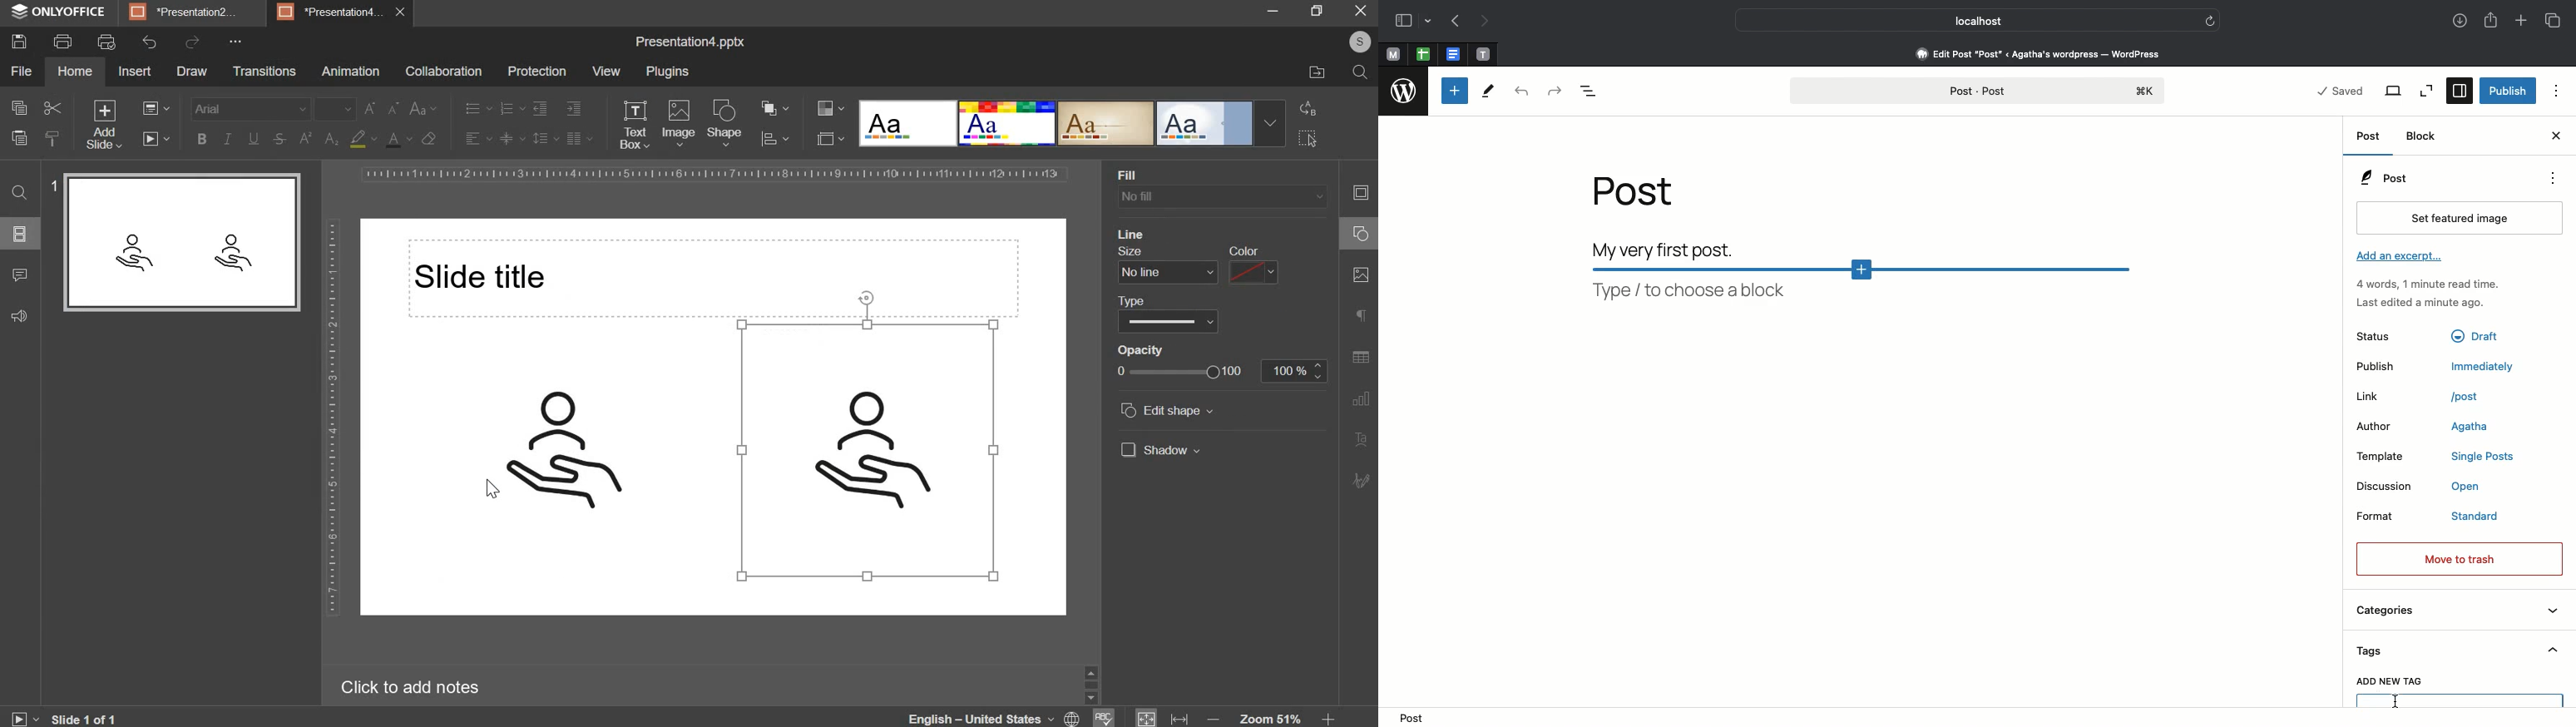  I want to click on wordpress logo, so click(1404, 91).